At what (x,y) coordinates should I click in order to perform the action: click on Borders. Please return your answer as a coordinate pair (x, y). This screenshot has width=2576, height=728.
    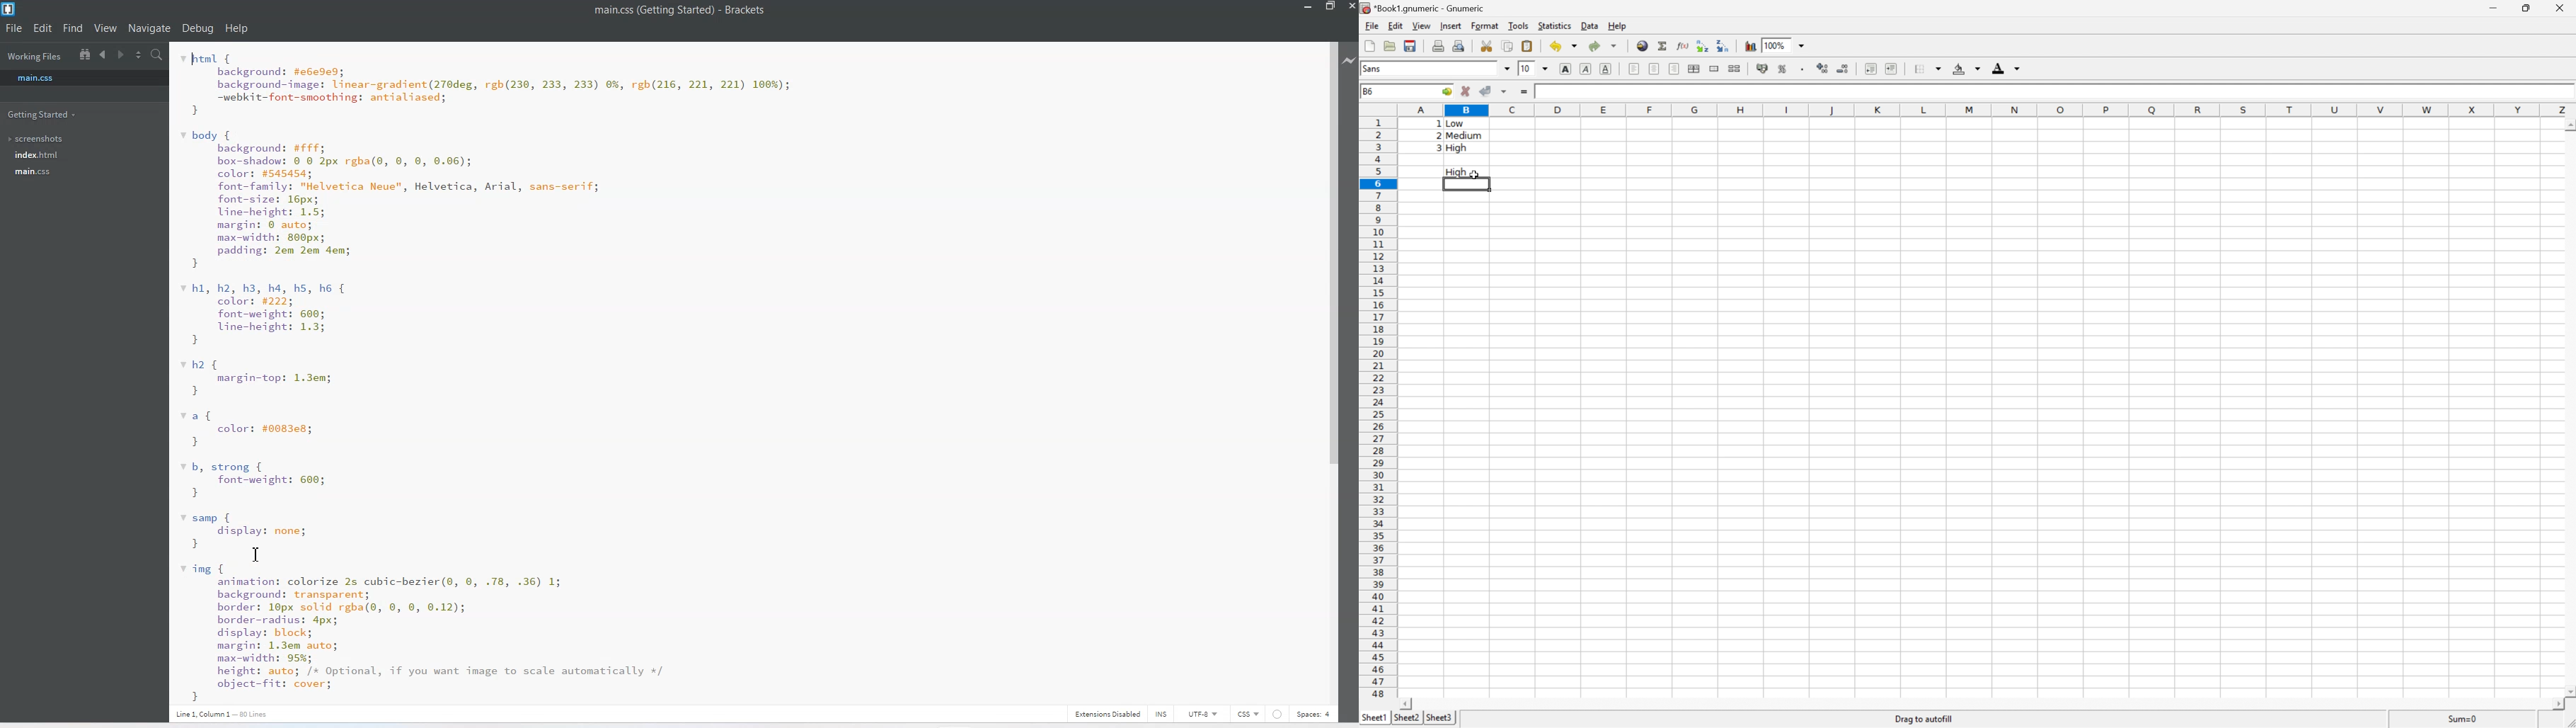
    Looking at the image, I should click on (1927, 67).